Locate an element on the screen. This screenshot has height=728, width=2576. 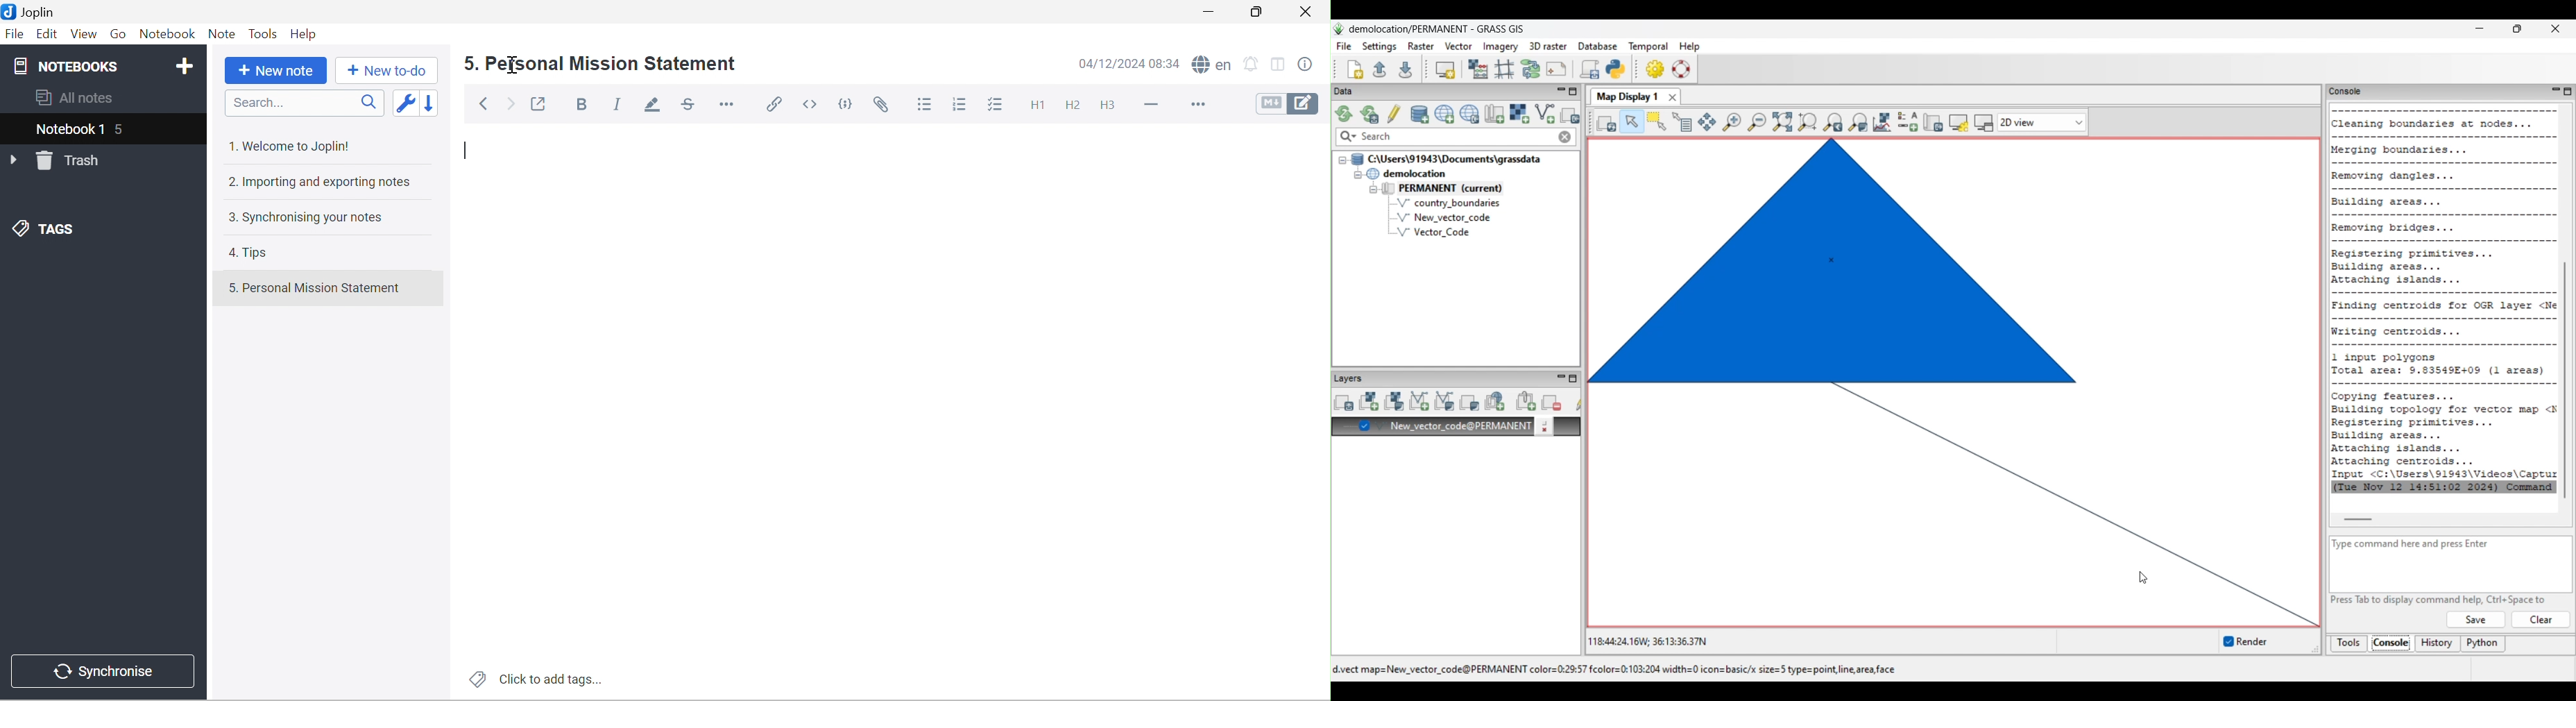
Typing cursor is located at coordinates (466, 151).